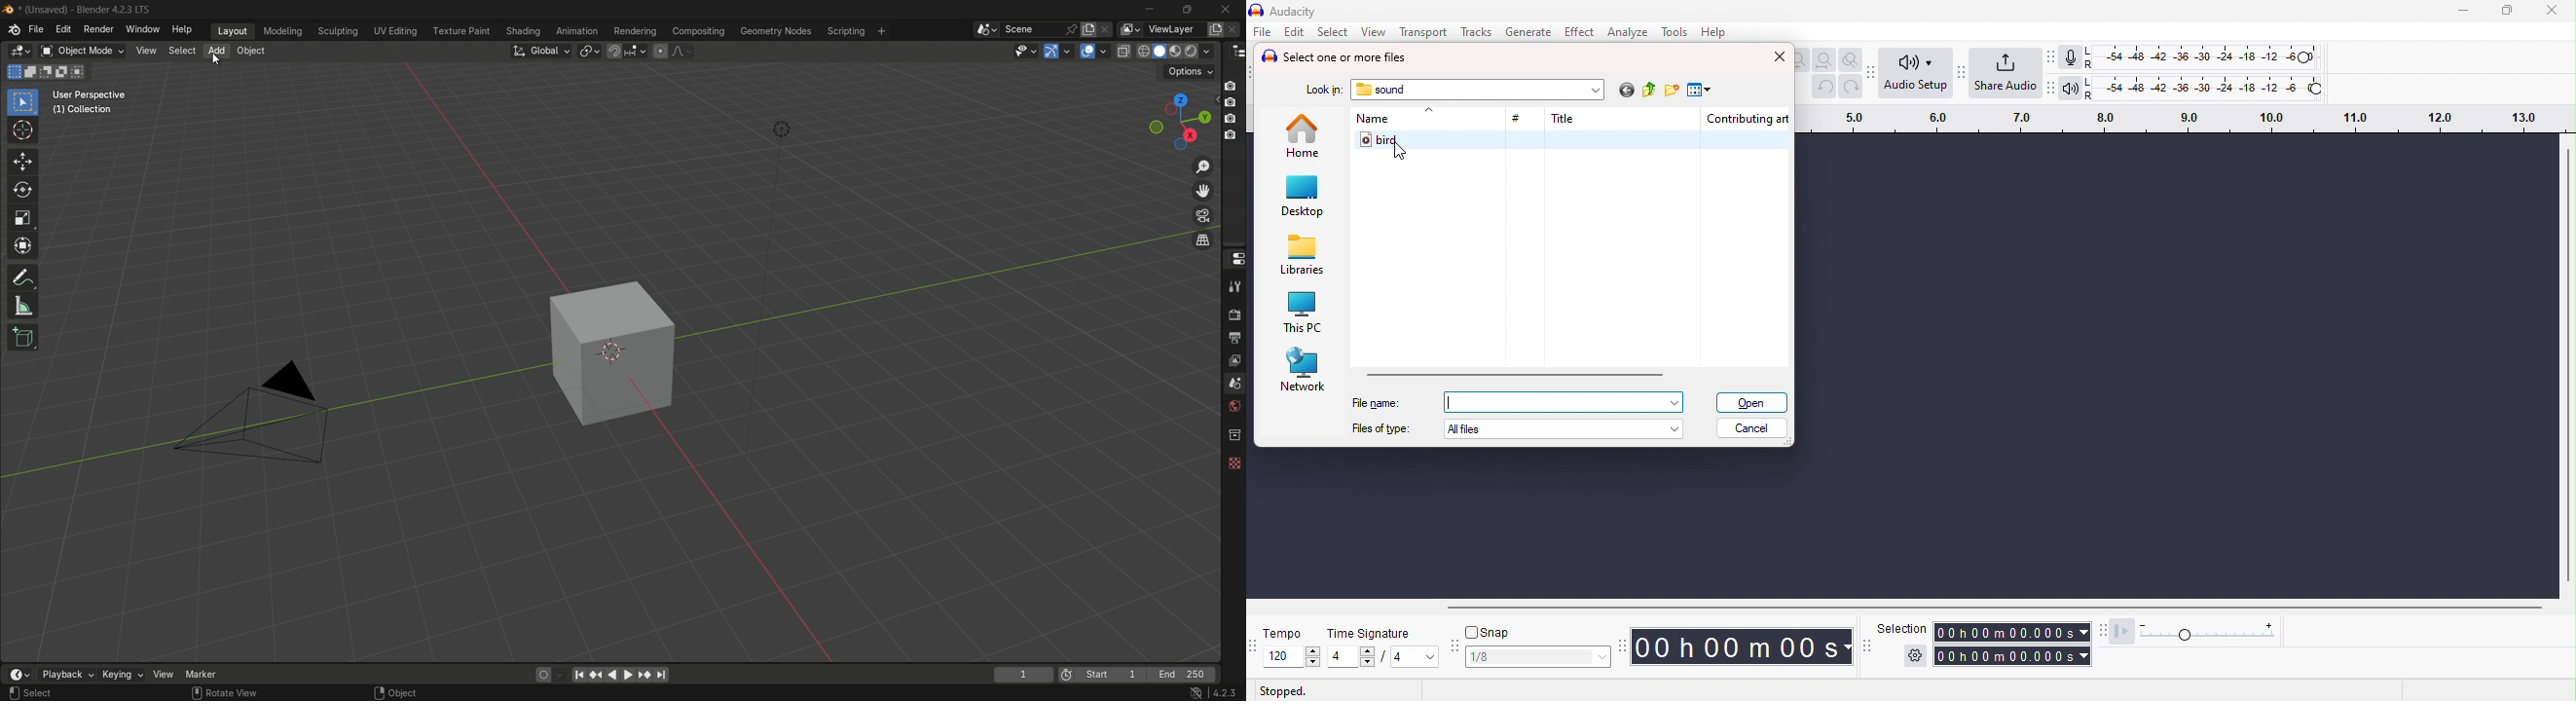  Describe the element at coordinates (23, 131) in the screenshot. I see `cursor` at that location.